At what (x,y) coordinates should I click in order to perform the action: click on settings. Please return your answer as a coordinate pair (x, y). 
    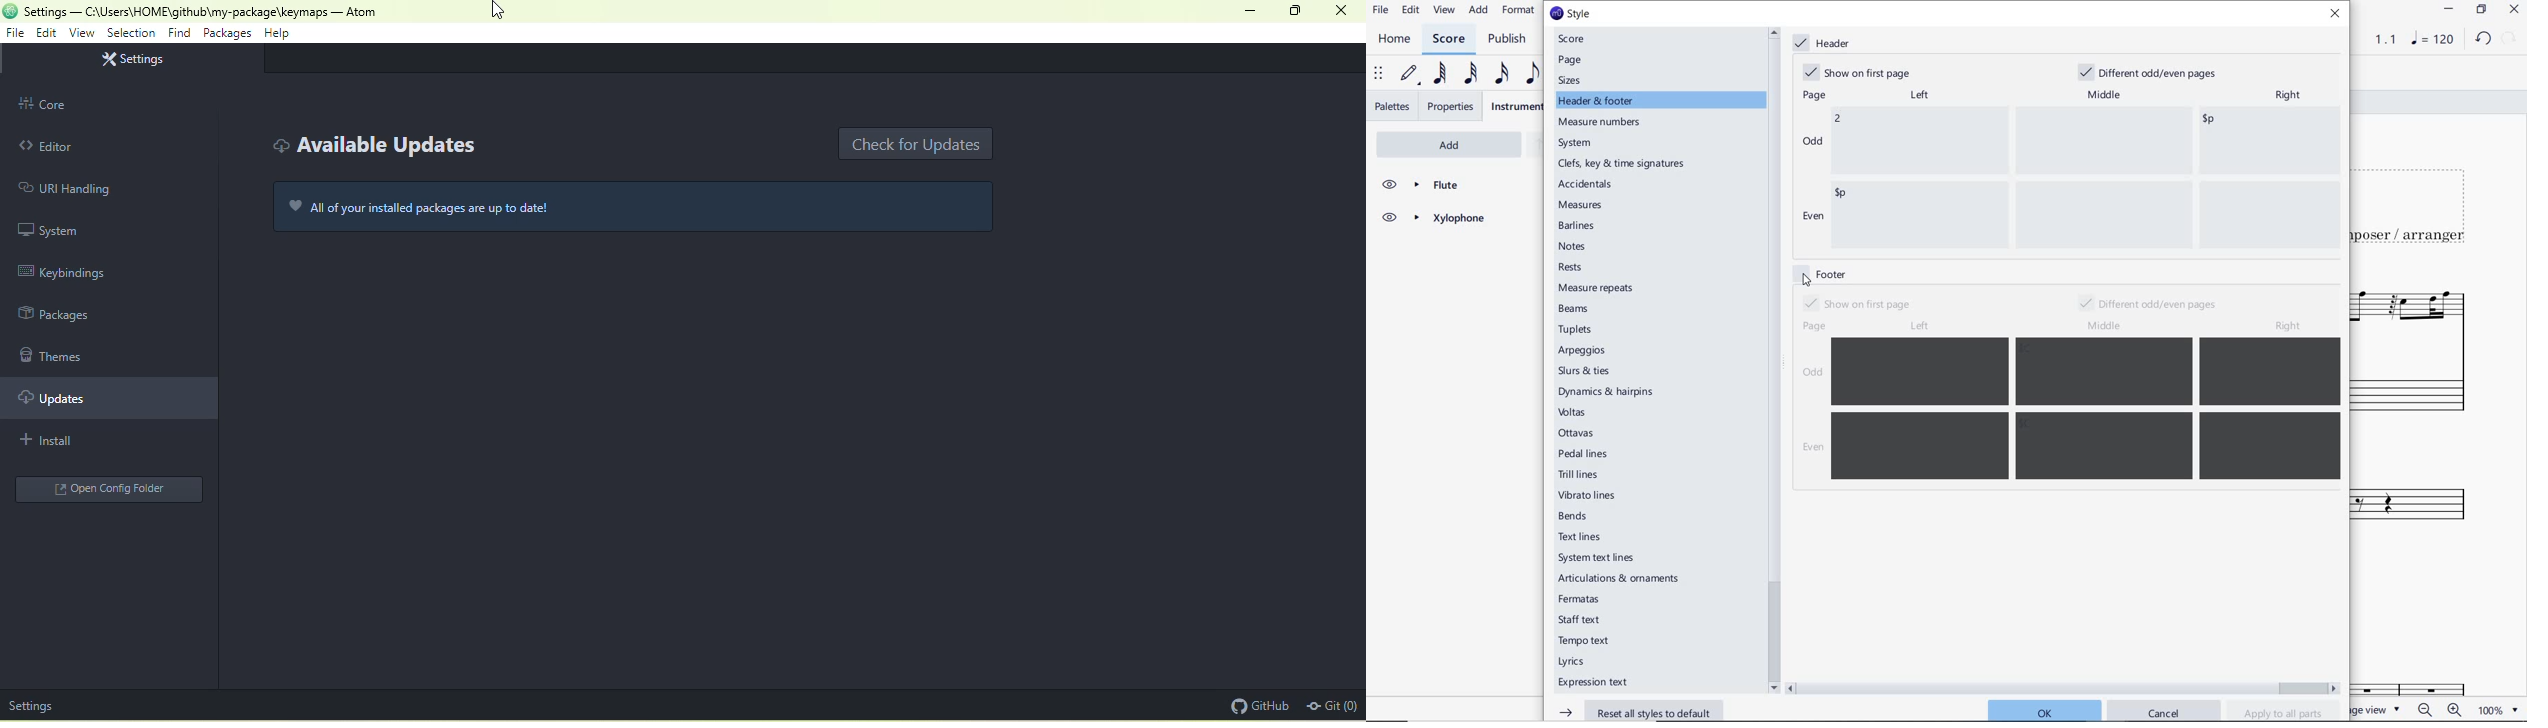
    Looking at the image, I should click on (137, 60).